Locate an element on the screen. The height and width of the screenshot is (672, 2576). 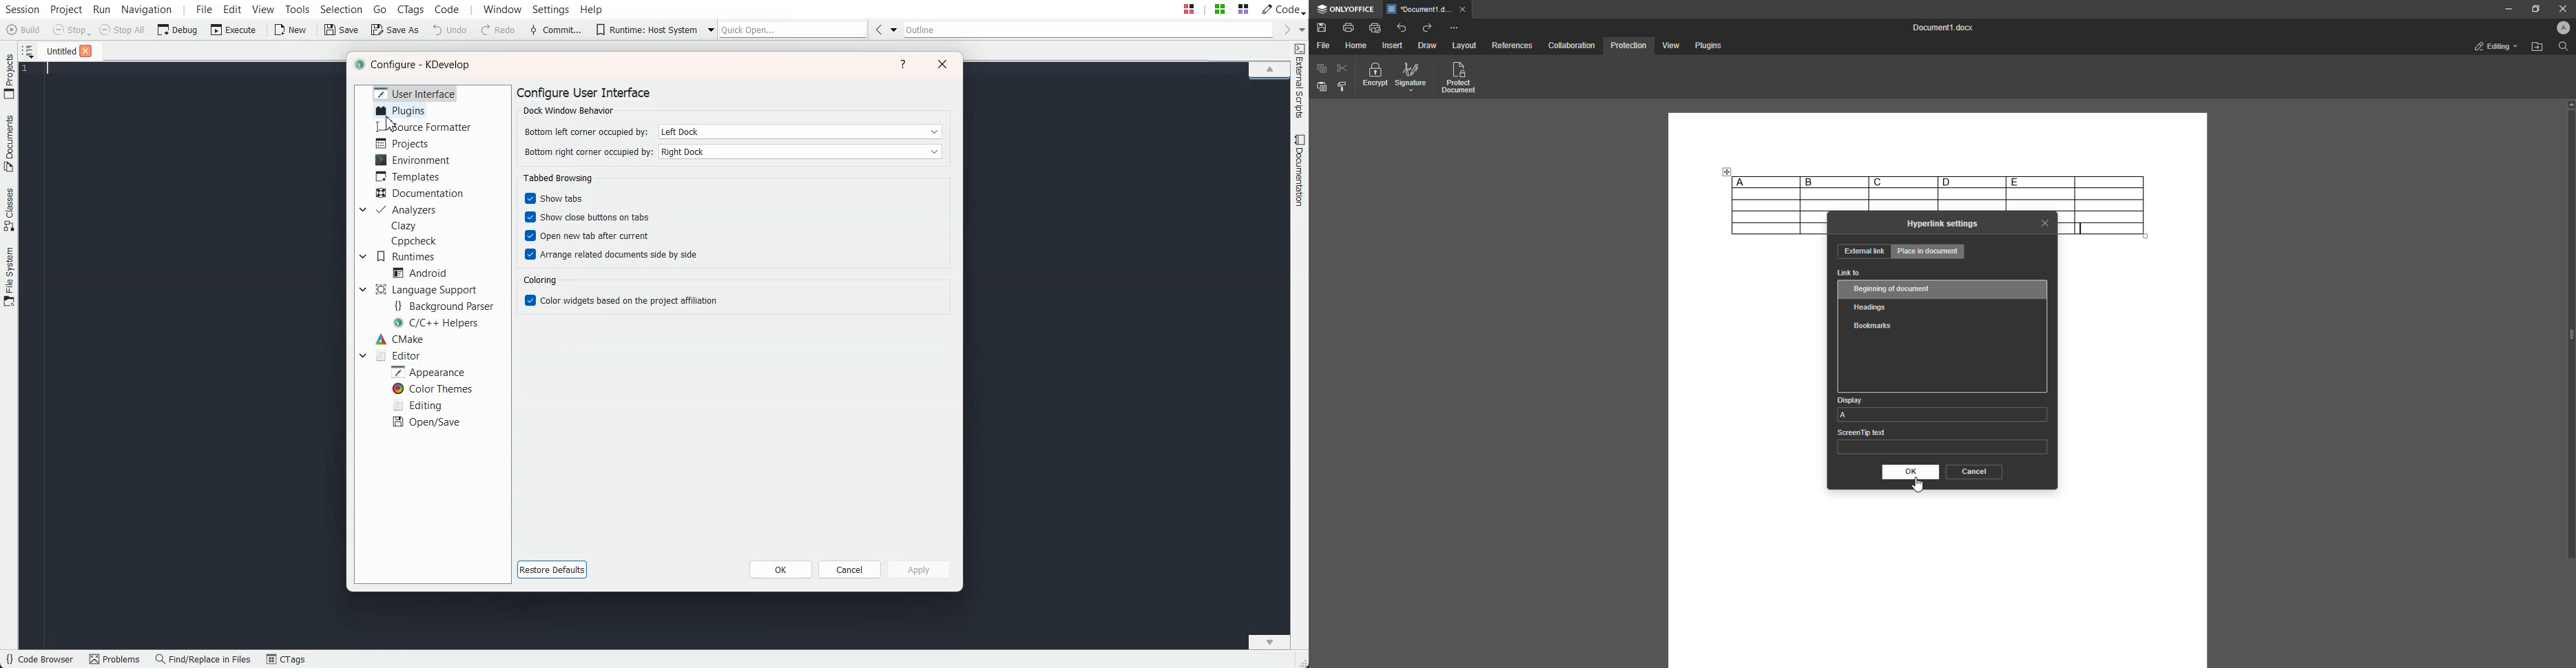
C is located at coordinates (1903, 182).